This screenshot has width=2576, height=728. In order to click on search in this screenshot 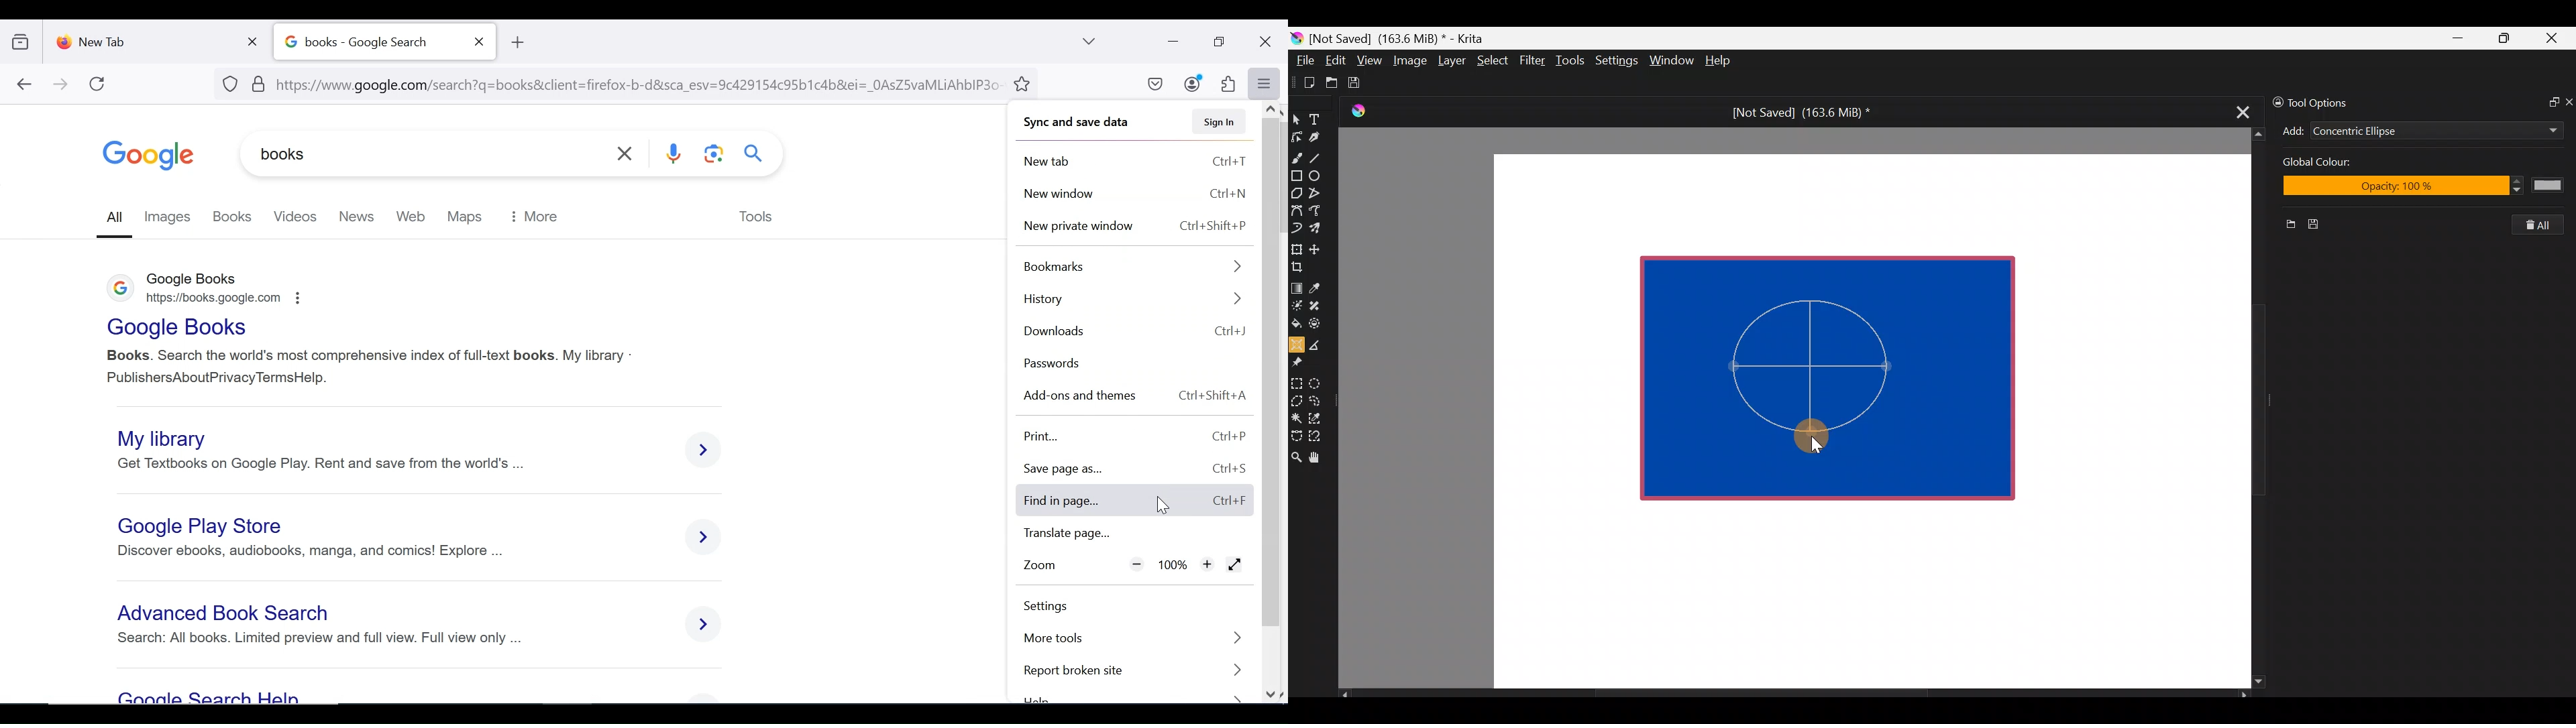, I will do `click(755, 152)`.